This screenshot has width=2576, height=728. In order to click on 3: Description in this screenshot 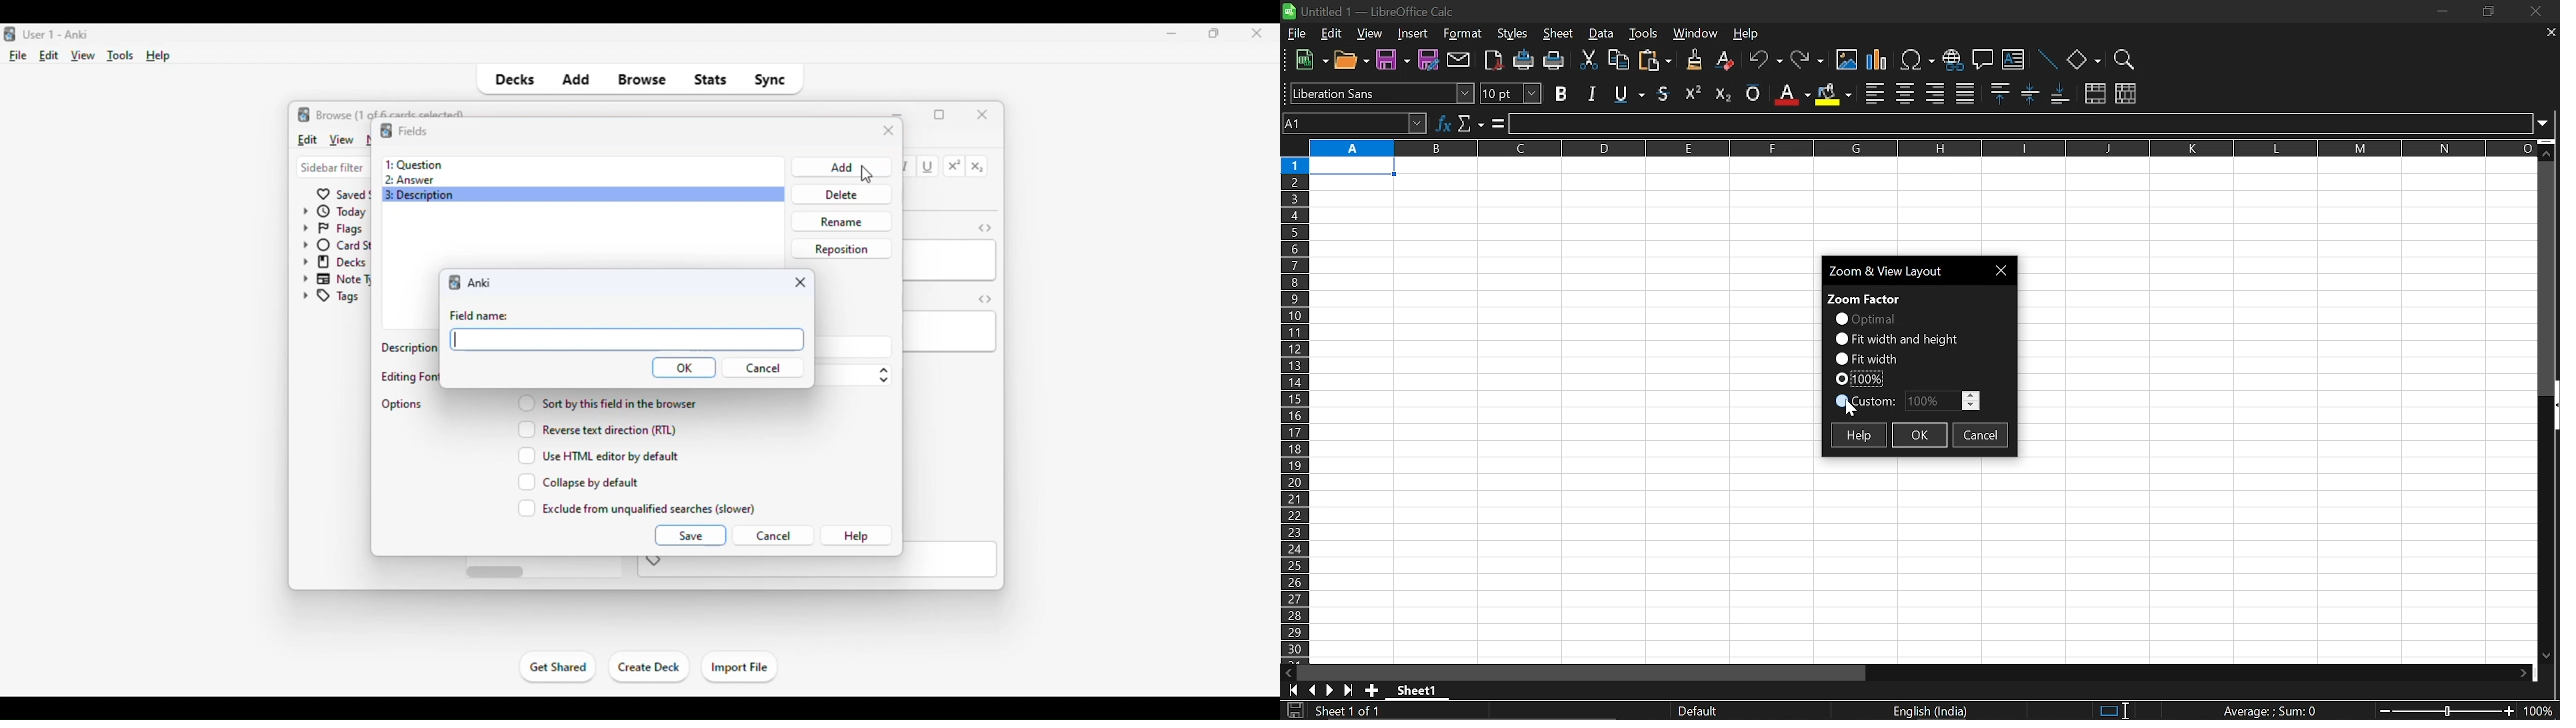, I will do `click(425, 195)`.